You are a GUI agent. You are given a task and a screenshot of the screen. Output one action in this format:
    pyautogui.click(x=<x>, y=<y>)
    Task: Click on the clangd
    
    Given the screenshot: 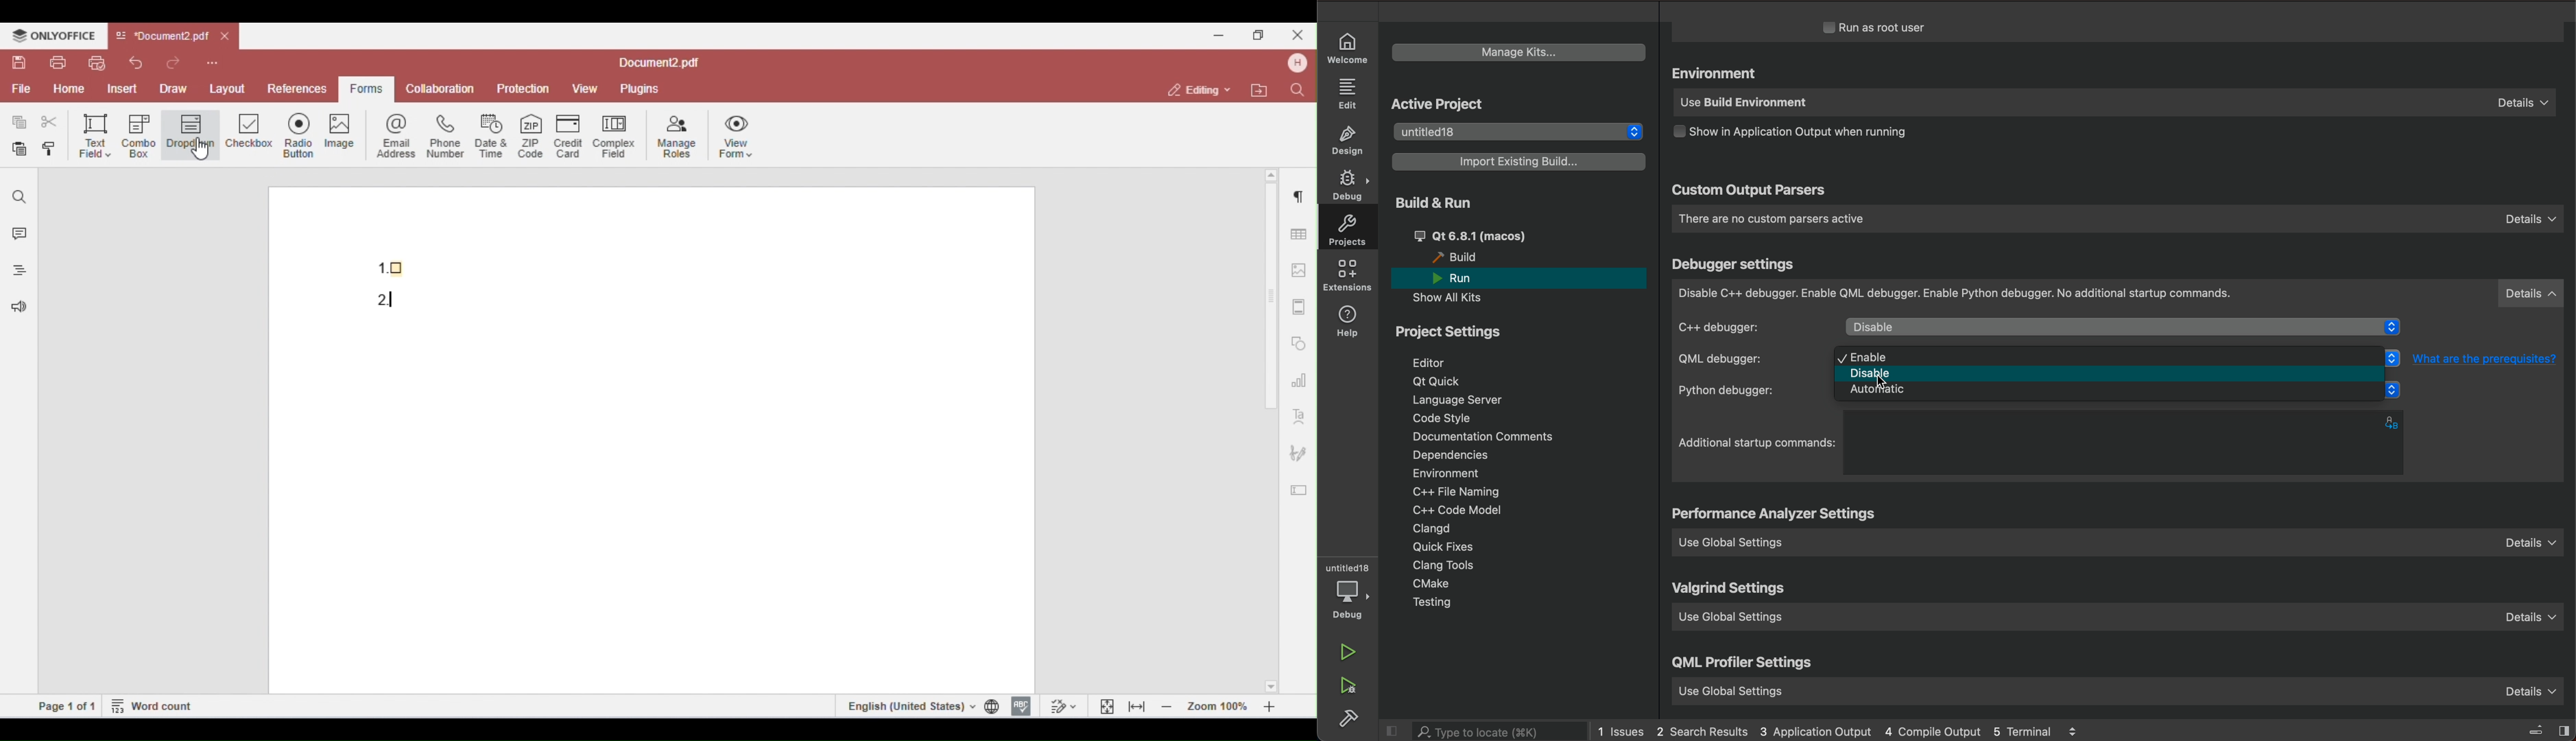 What is the action you would take?
    pyautogui.click(x=1433, y=529)
    